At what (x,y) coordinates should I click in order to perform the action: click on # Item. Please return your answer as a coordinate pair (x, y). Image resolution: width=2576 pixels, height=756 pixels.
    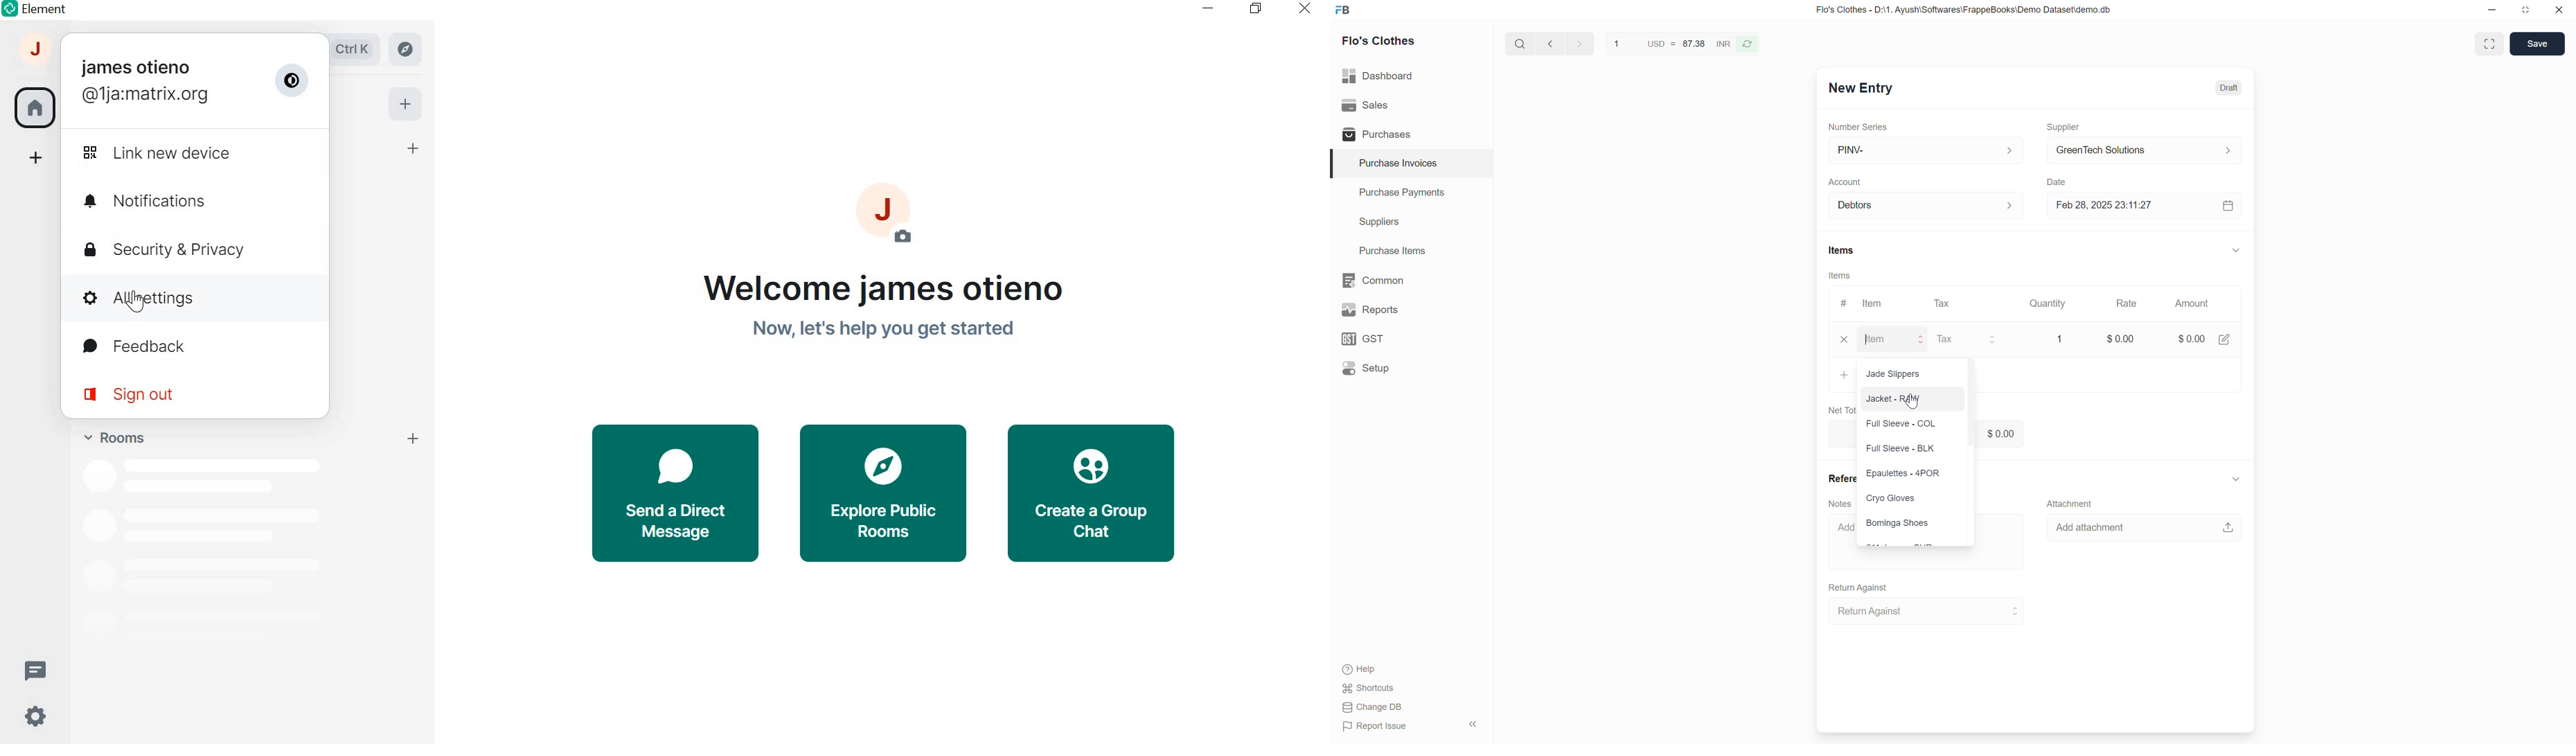
    Looking at the image, I should click on (1864, 304).